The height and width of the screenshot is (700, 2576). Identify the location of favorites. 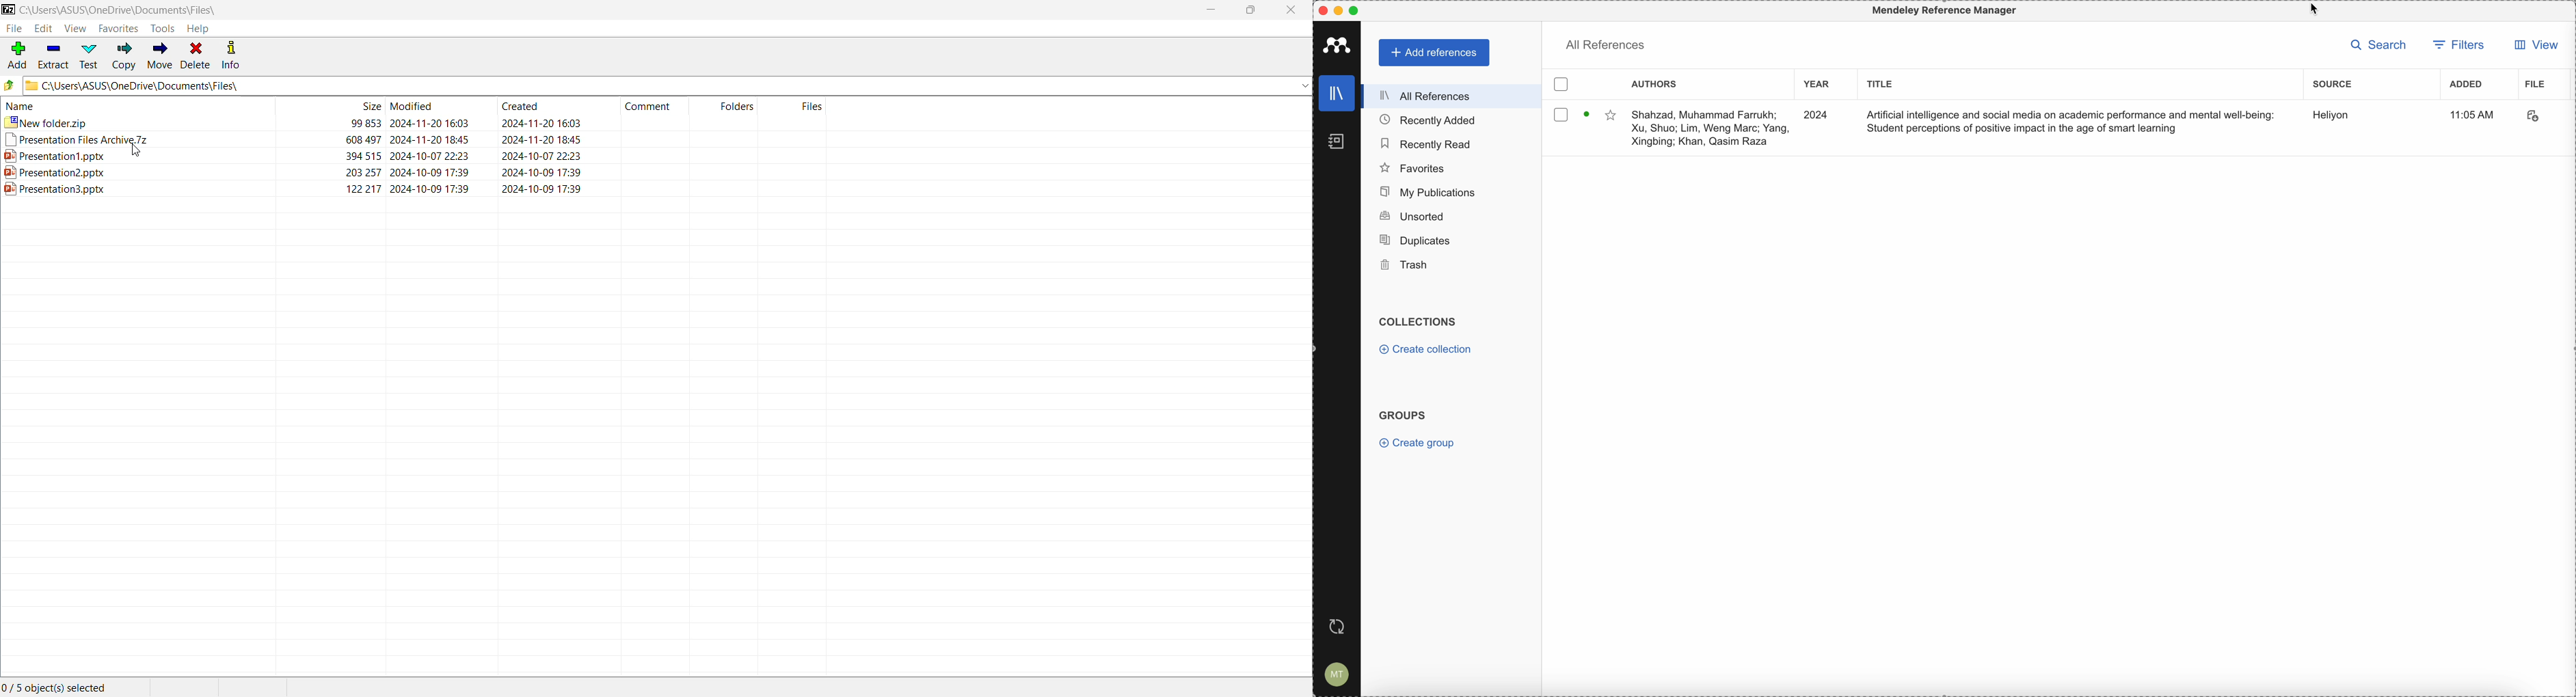
(1413, 168).